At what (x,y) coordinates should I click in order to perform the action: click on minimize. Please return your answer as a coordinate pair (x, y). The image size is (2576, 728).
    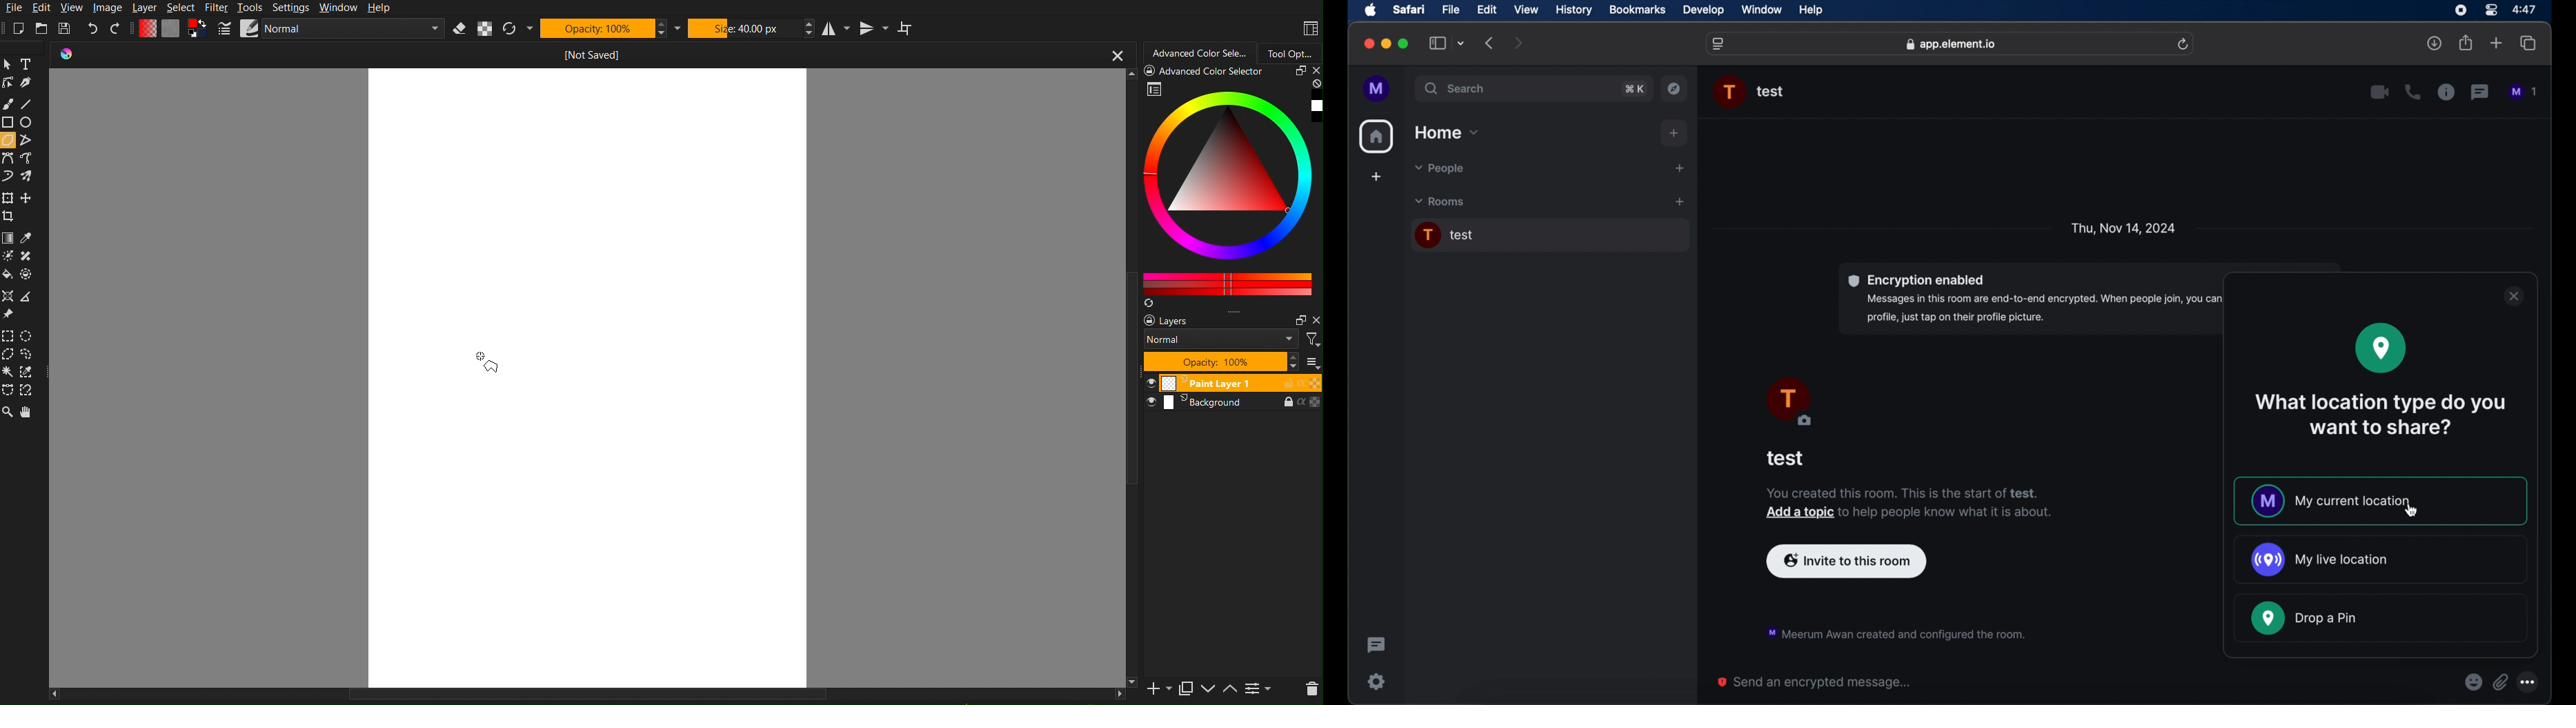
    Looking at the image, I should click on (1386, 44).